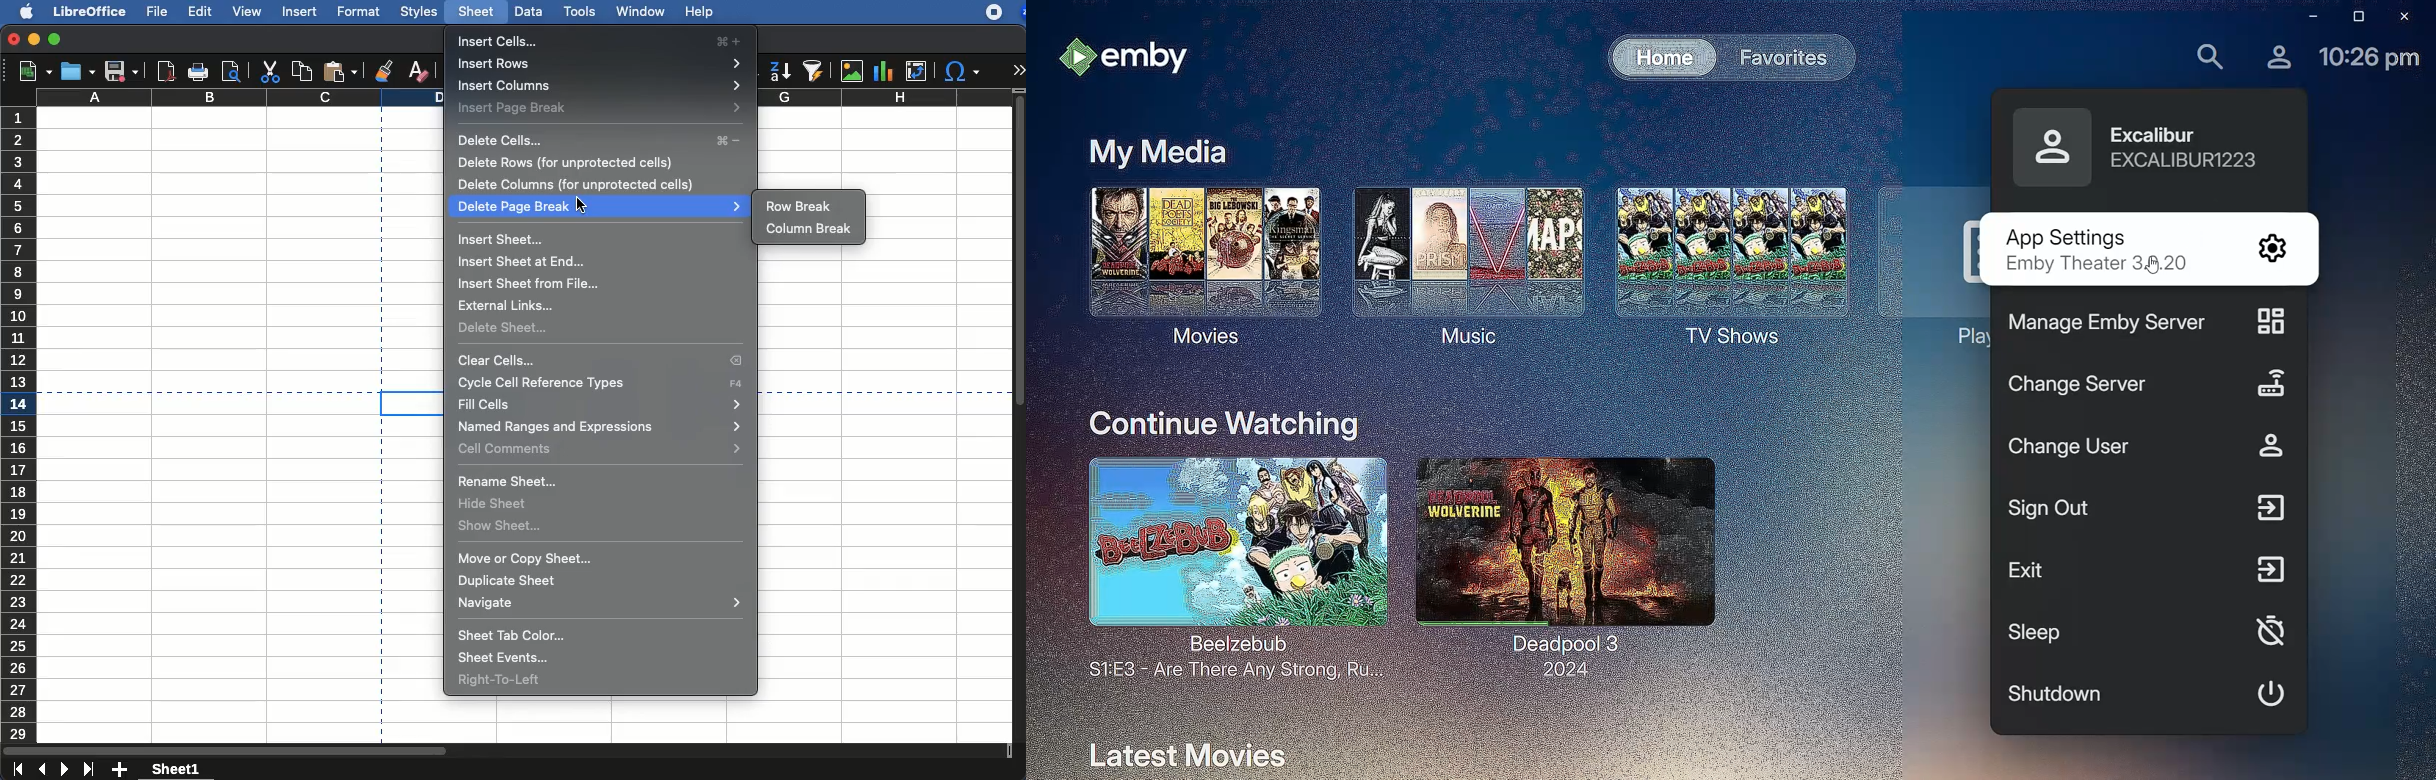  I want to click on Exit, so click(2150, 569).